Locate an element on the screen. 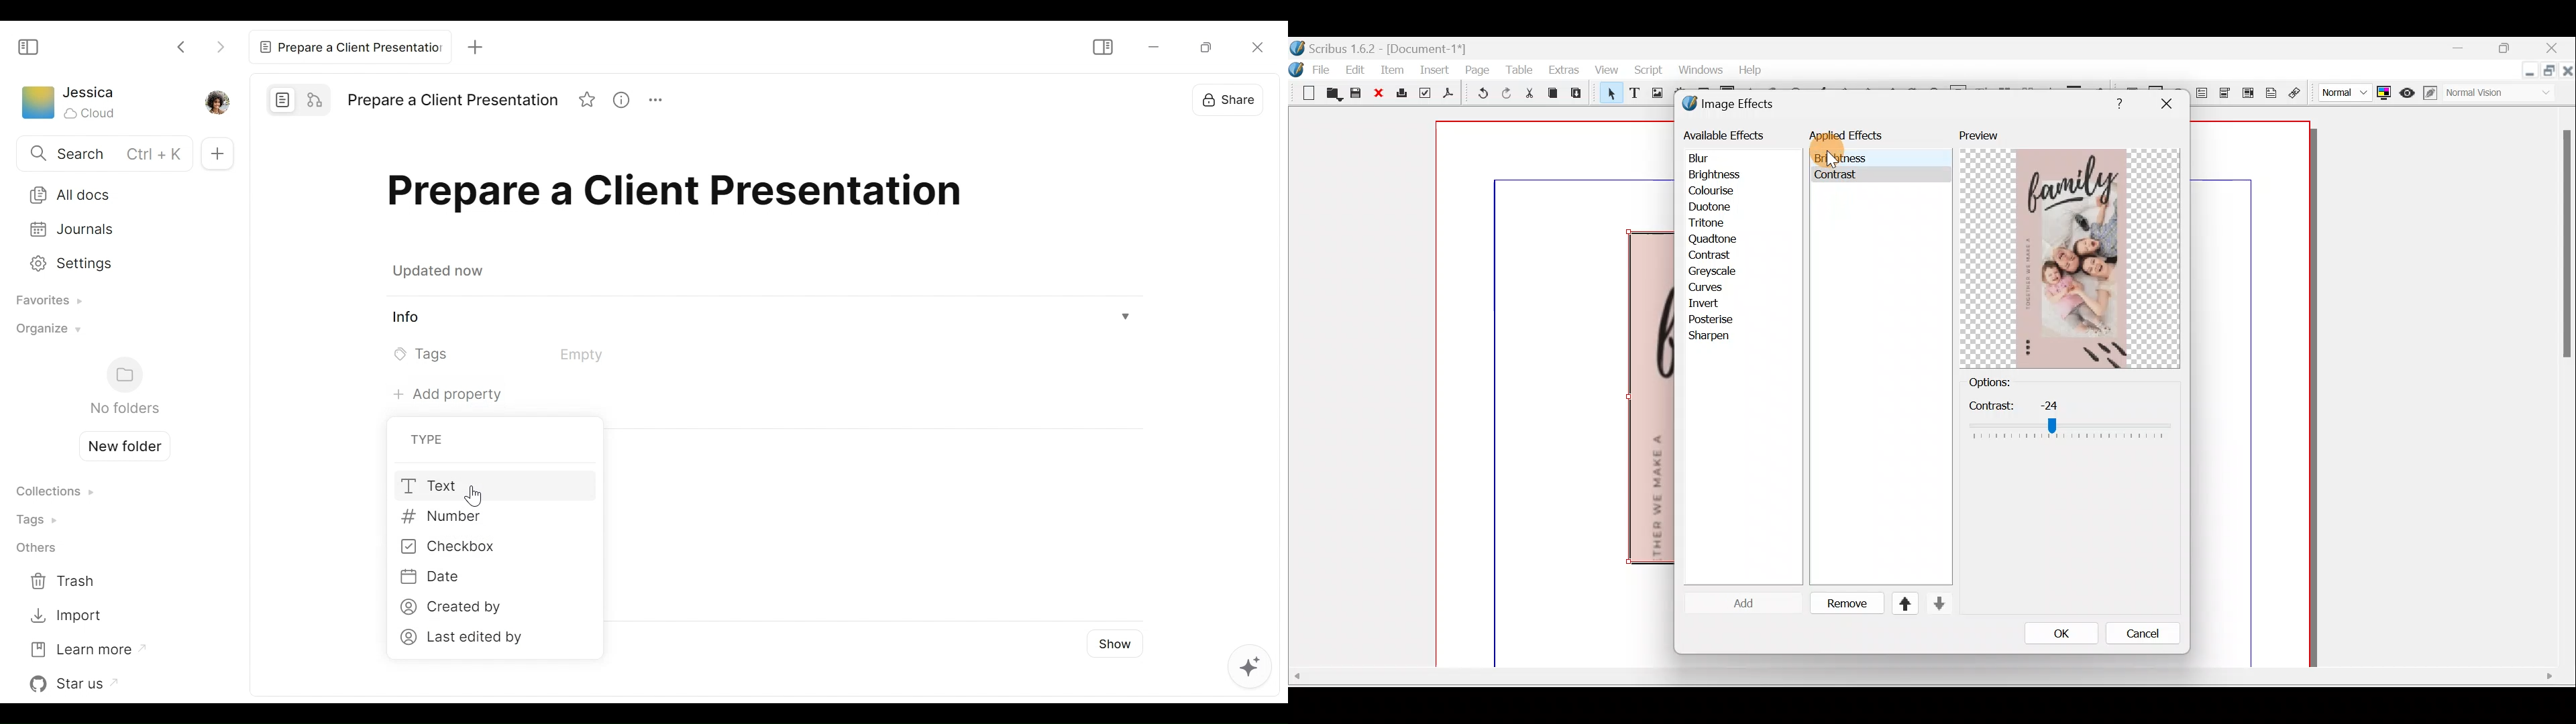  Edit is located at coordinates (1357, 69).